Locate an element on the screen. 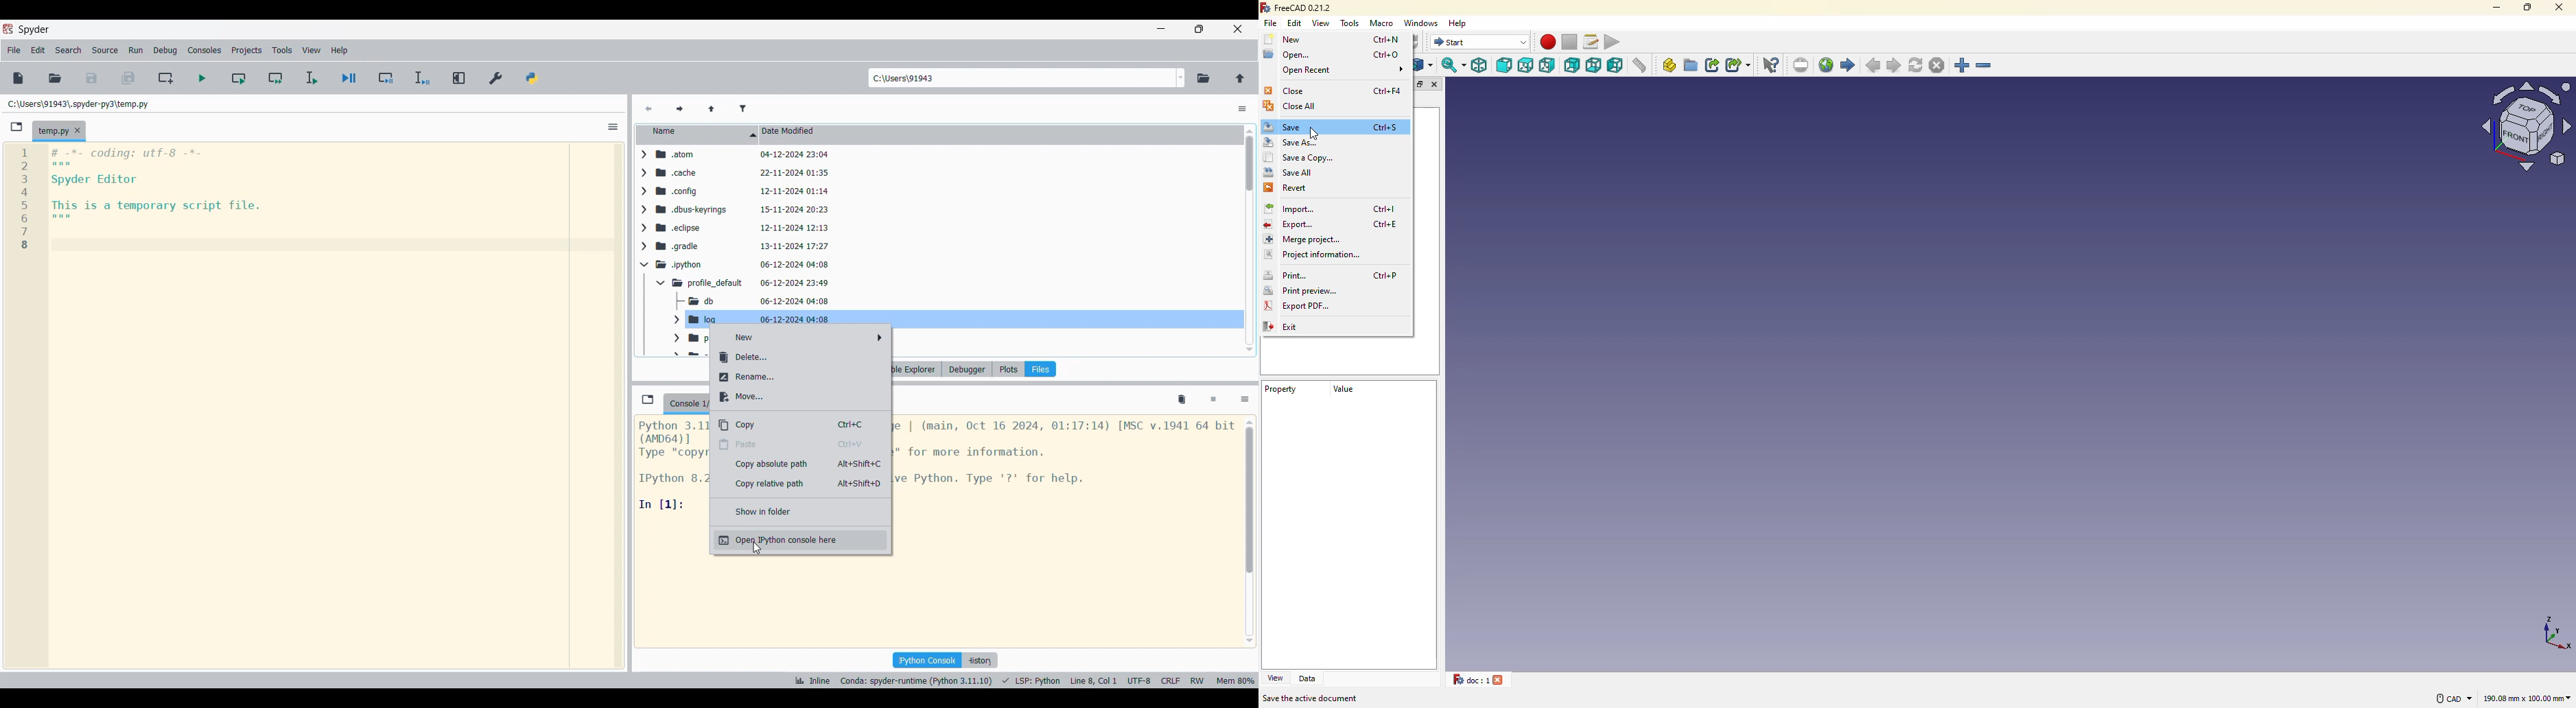  Debug file is located at coordinates (349, 78).